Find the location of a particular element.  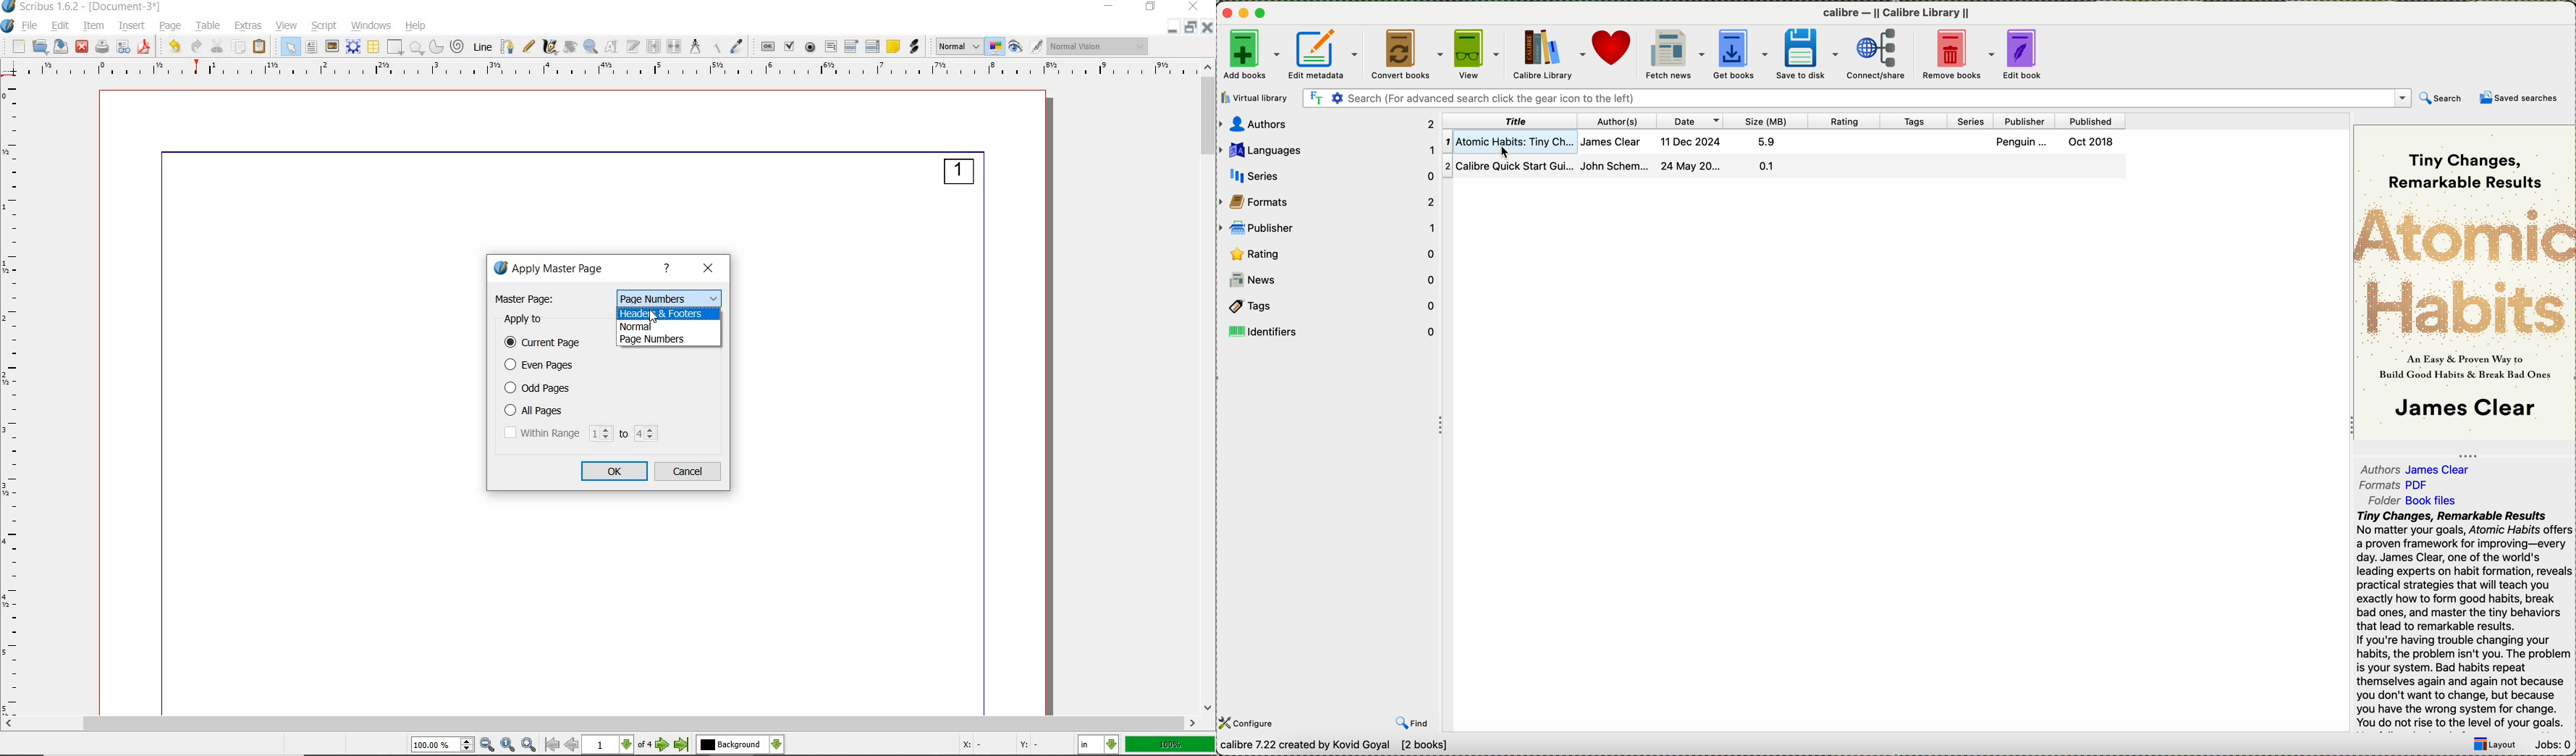

close is located at coordinates (1229, 14).